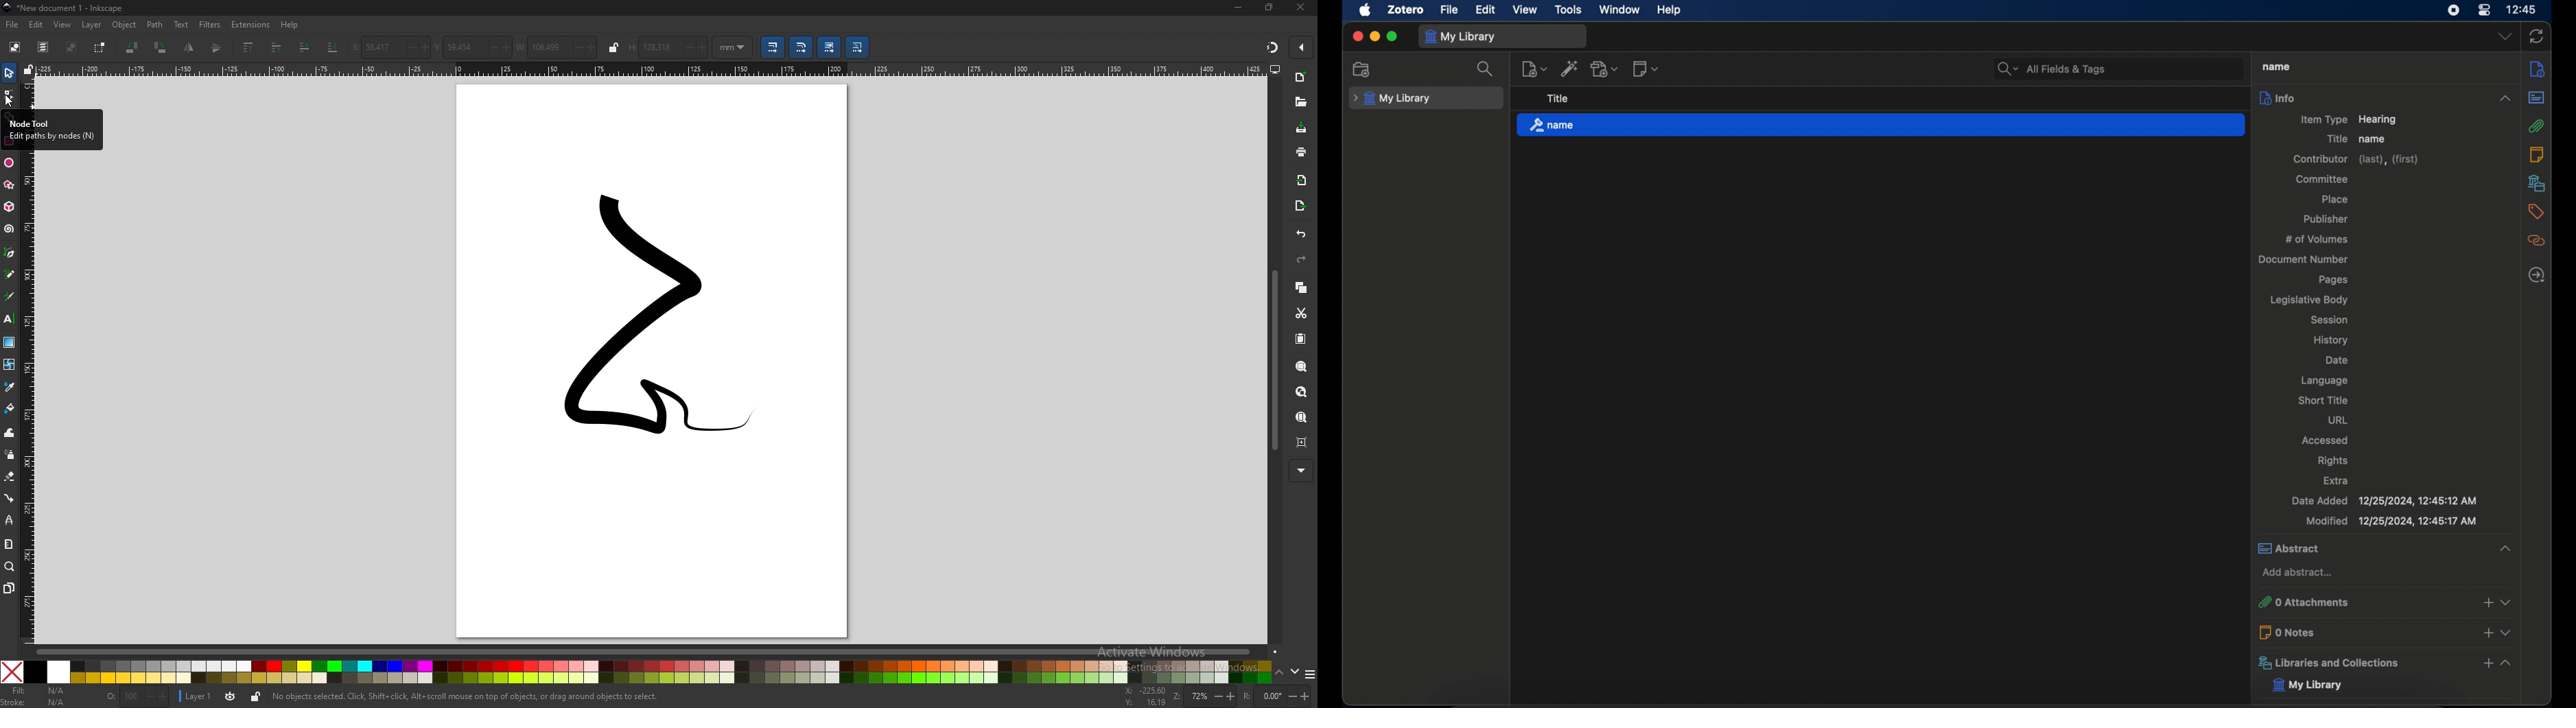  Describe the element at coordinates (2538, 97) in the screenshot. I see `abstract` at that location.